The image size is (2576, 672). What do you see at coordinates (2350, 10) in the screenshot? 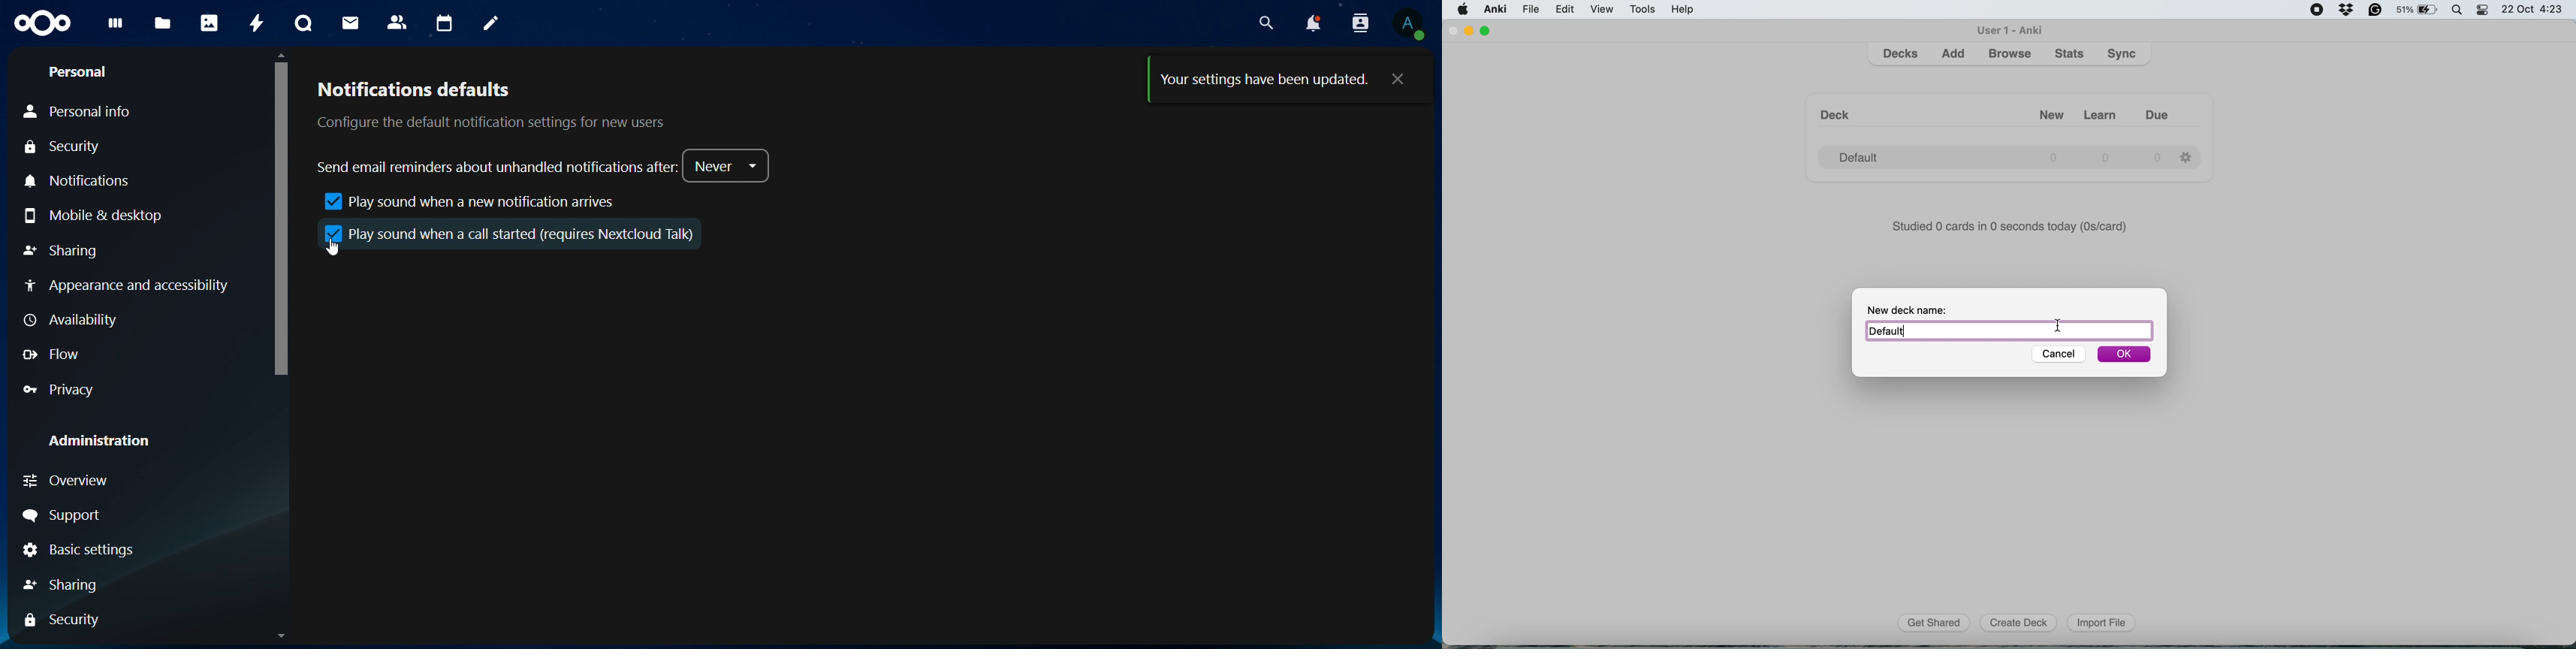
I see `drop box` at bounding box center [2350, 10].